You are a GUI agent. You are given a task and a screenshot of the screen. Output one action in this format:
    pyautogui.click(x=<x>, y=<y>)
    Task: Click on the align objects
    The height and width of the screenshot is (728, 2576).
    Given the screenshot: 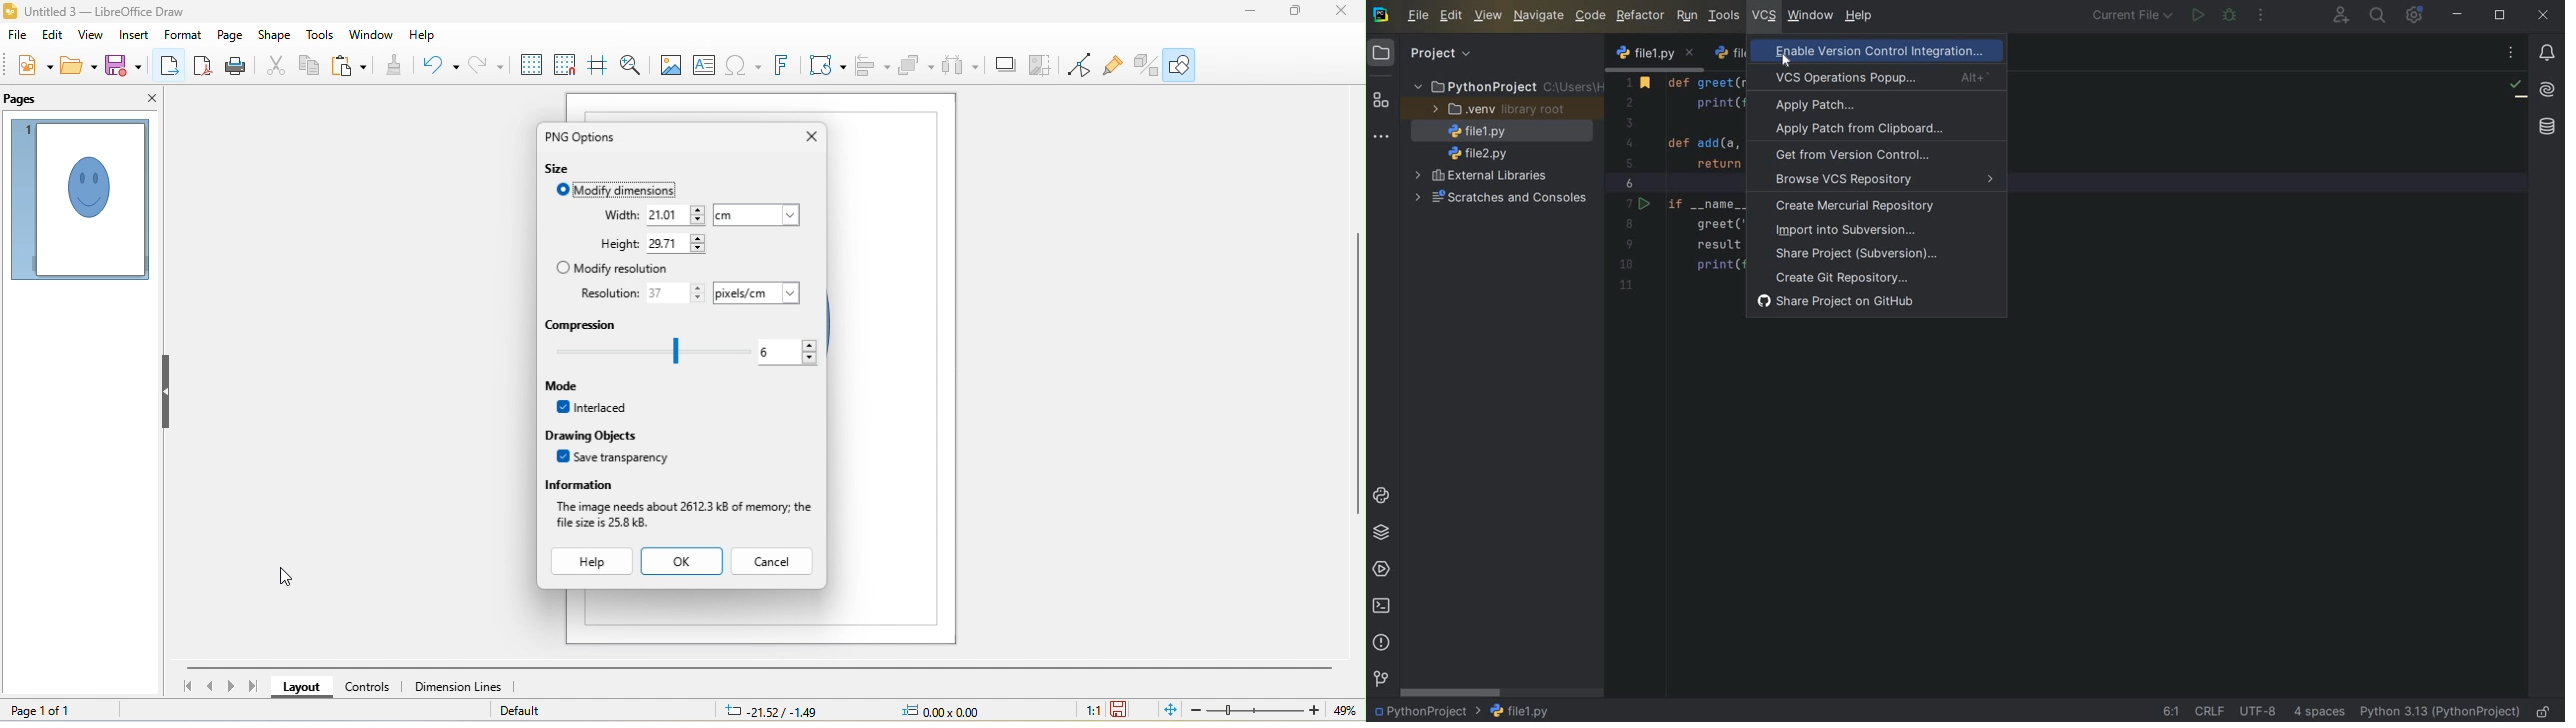 What is the action you would take?
    pyautogui.click(x=872, y=68)
    